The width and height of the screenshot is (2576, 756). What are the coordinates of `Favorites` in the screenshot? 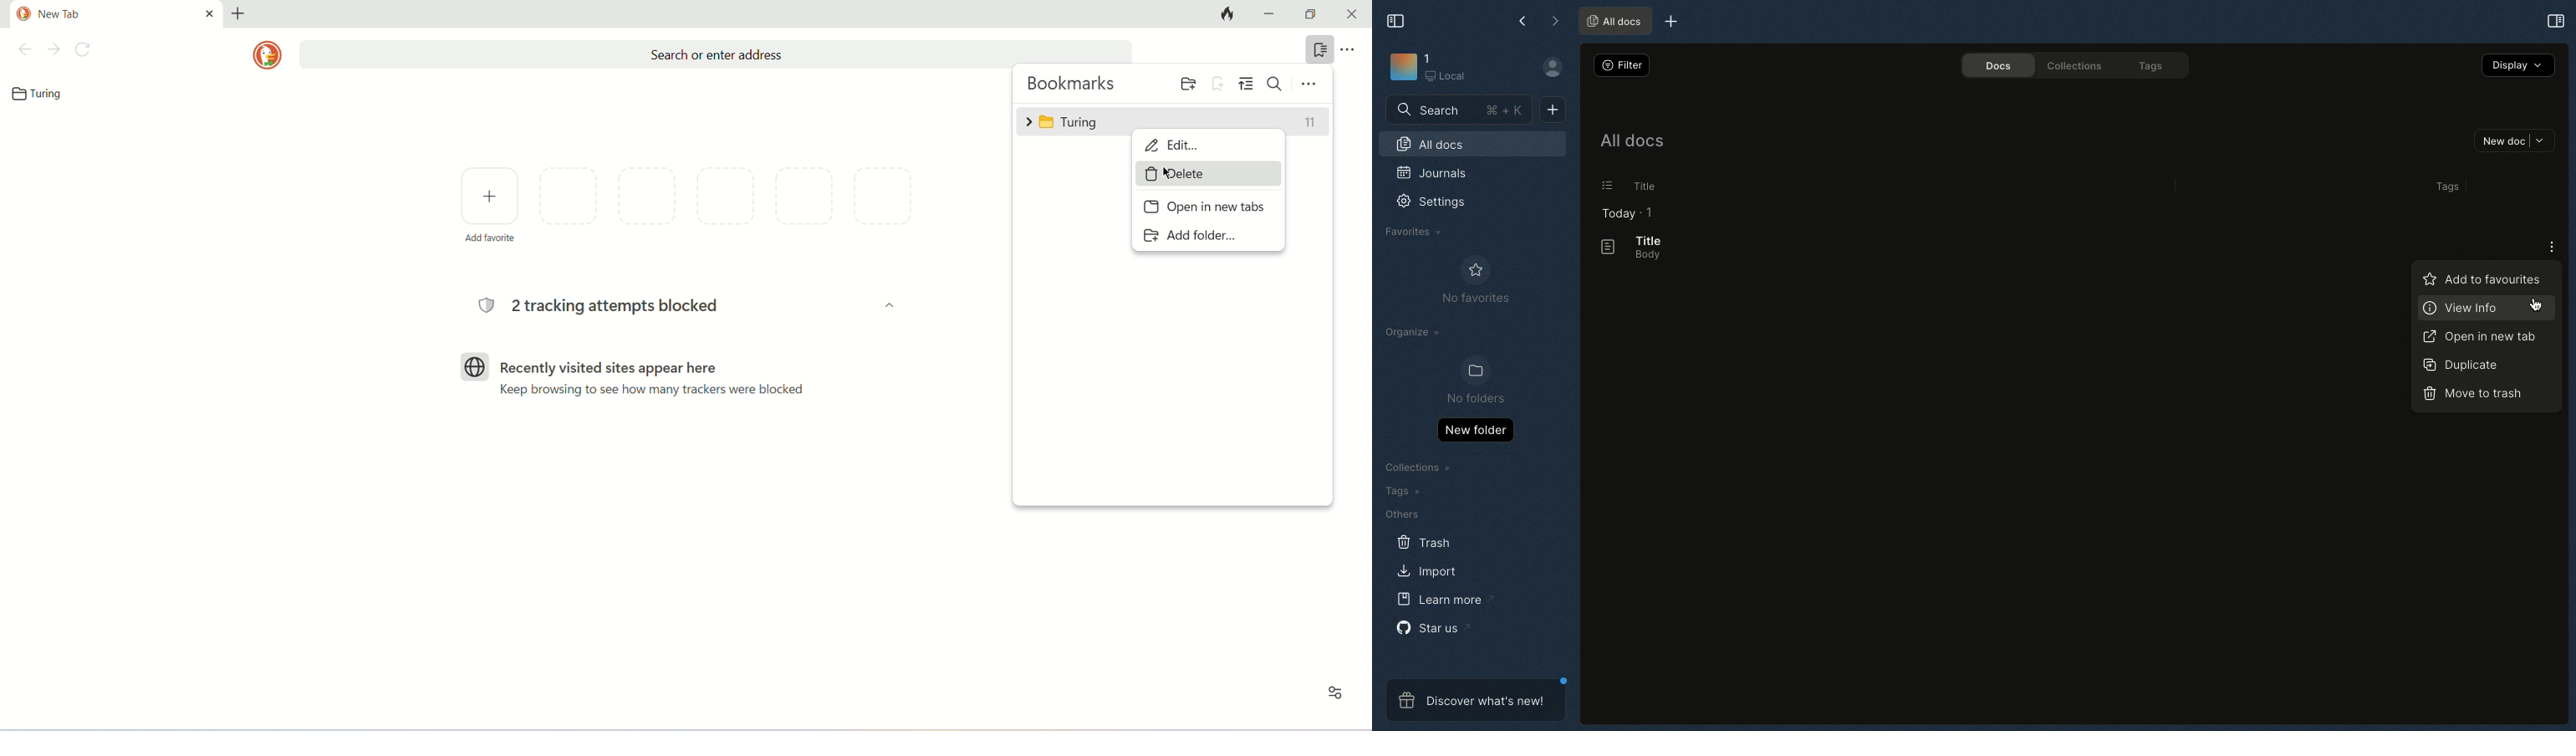 It's located at (1414, 232).